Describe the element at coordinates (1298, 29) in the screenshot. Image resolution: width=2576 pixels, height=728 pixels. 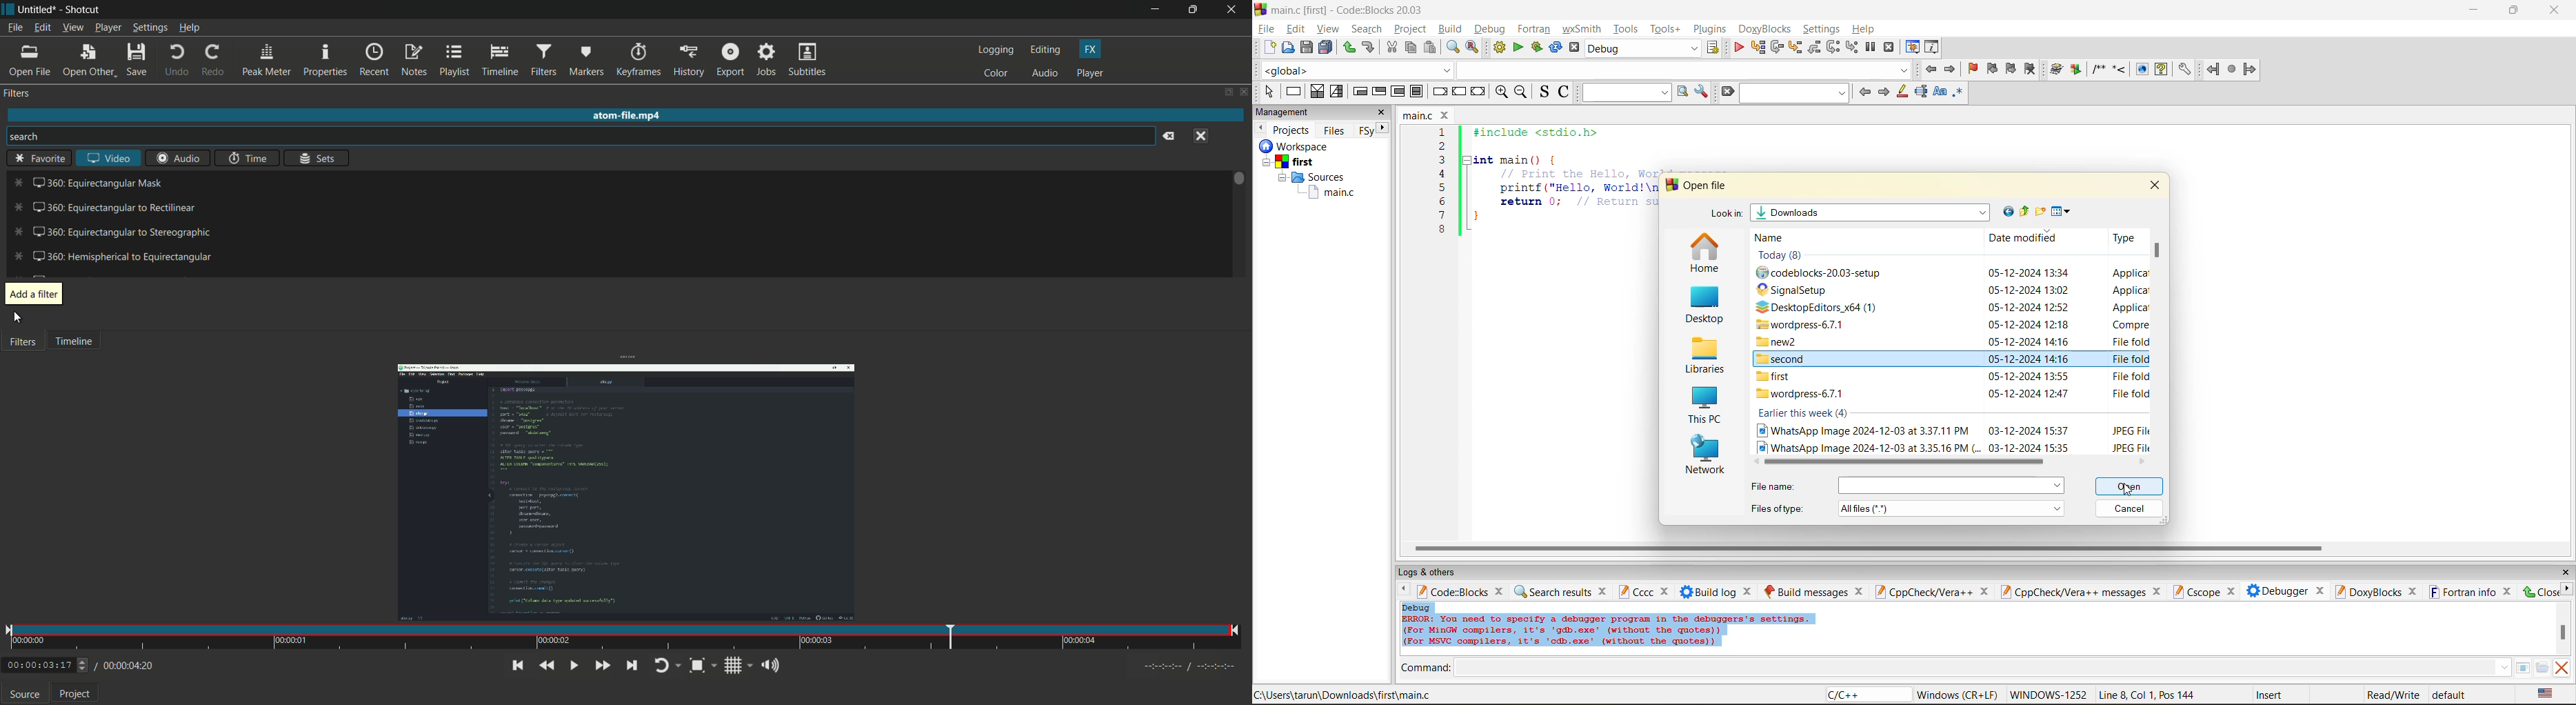
I see `edit` at that location.